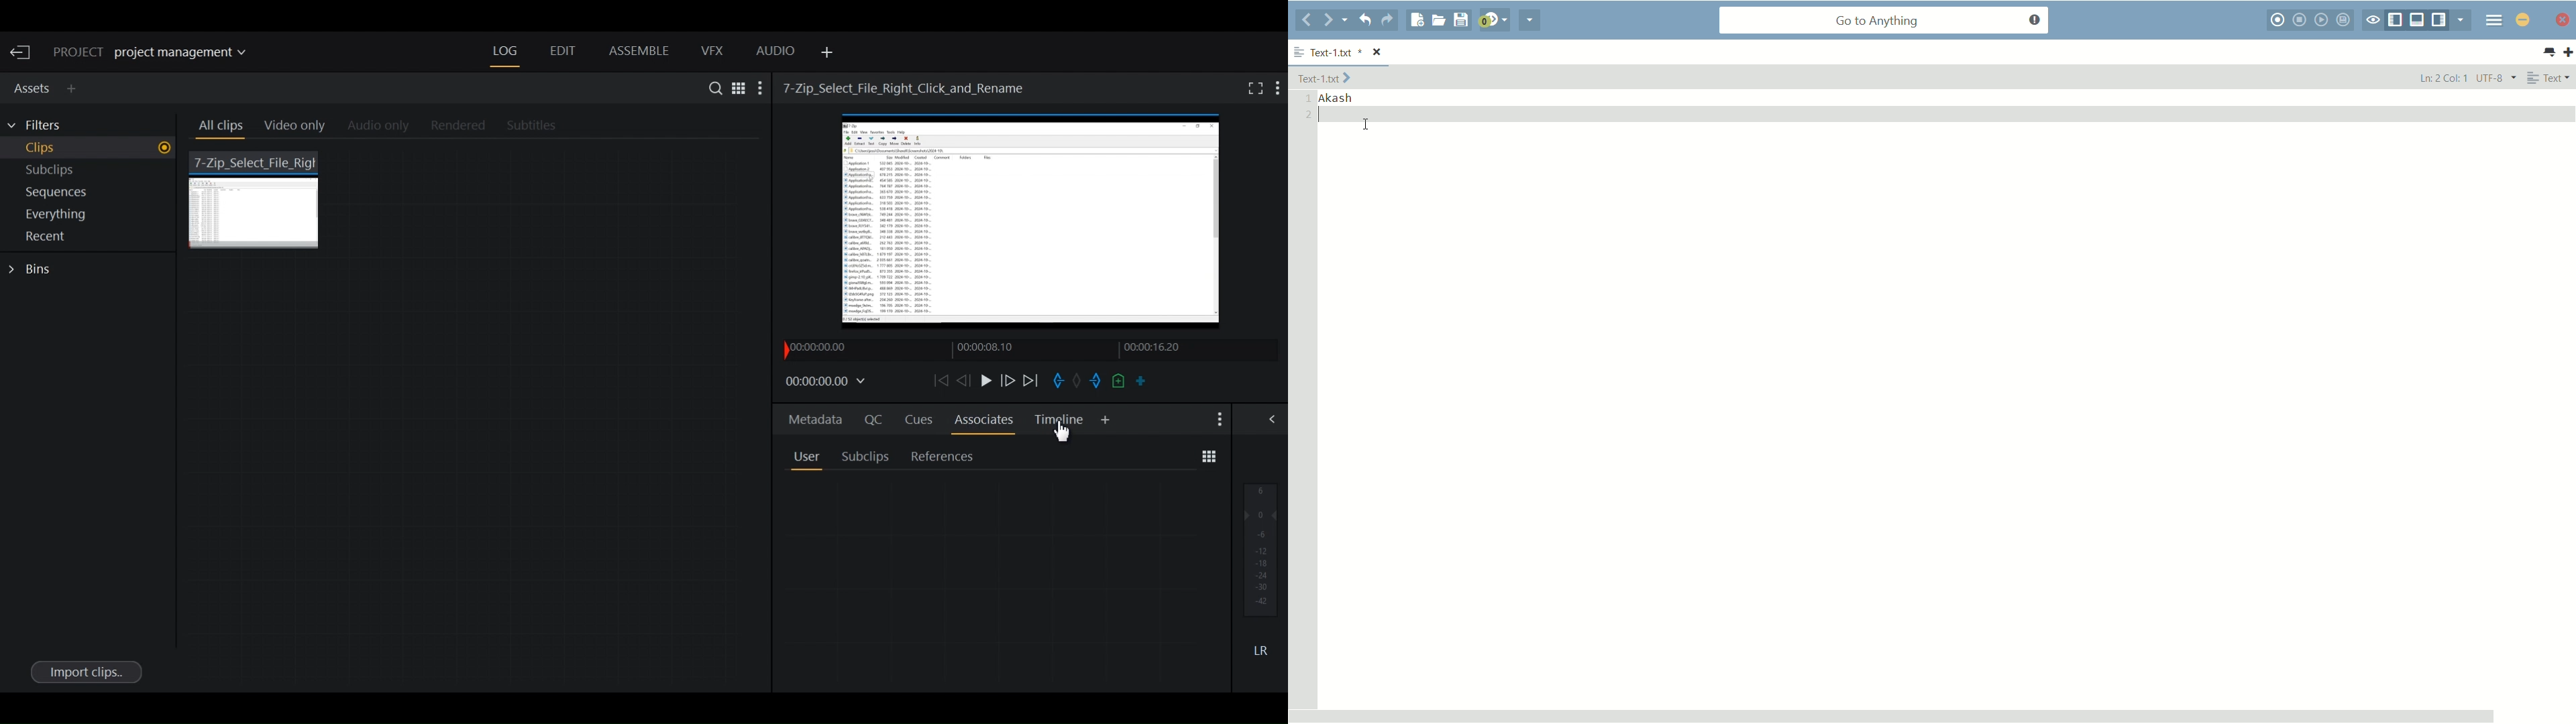 The height and width of the screenshot is (728, 2576). What do you see at coordinates (1365, 21) in the screenshot?
I see `undo` at bounding box center [1365, 21].